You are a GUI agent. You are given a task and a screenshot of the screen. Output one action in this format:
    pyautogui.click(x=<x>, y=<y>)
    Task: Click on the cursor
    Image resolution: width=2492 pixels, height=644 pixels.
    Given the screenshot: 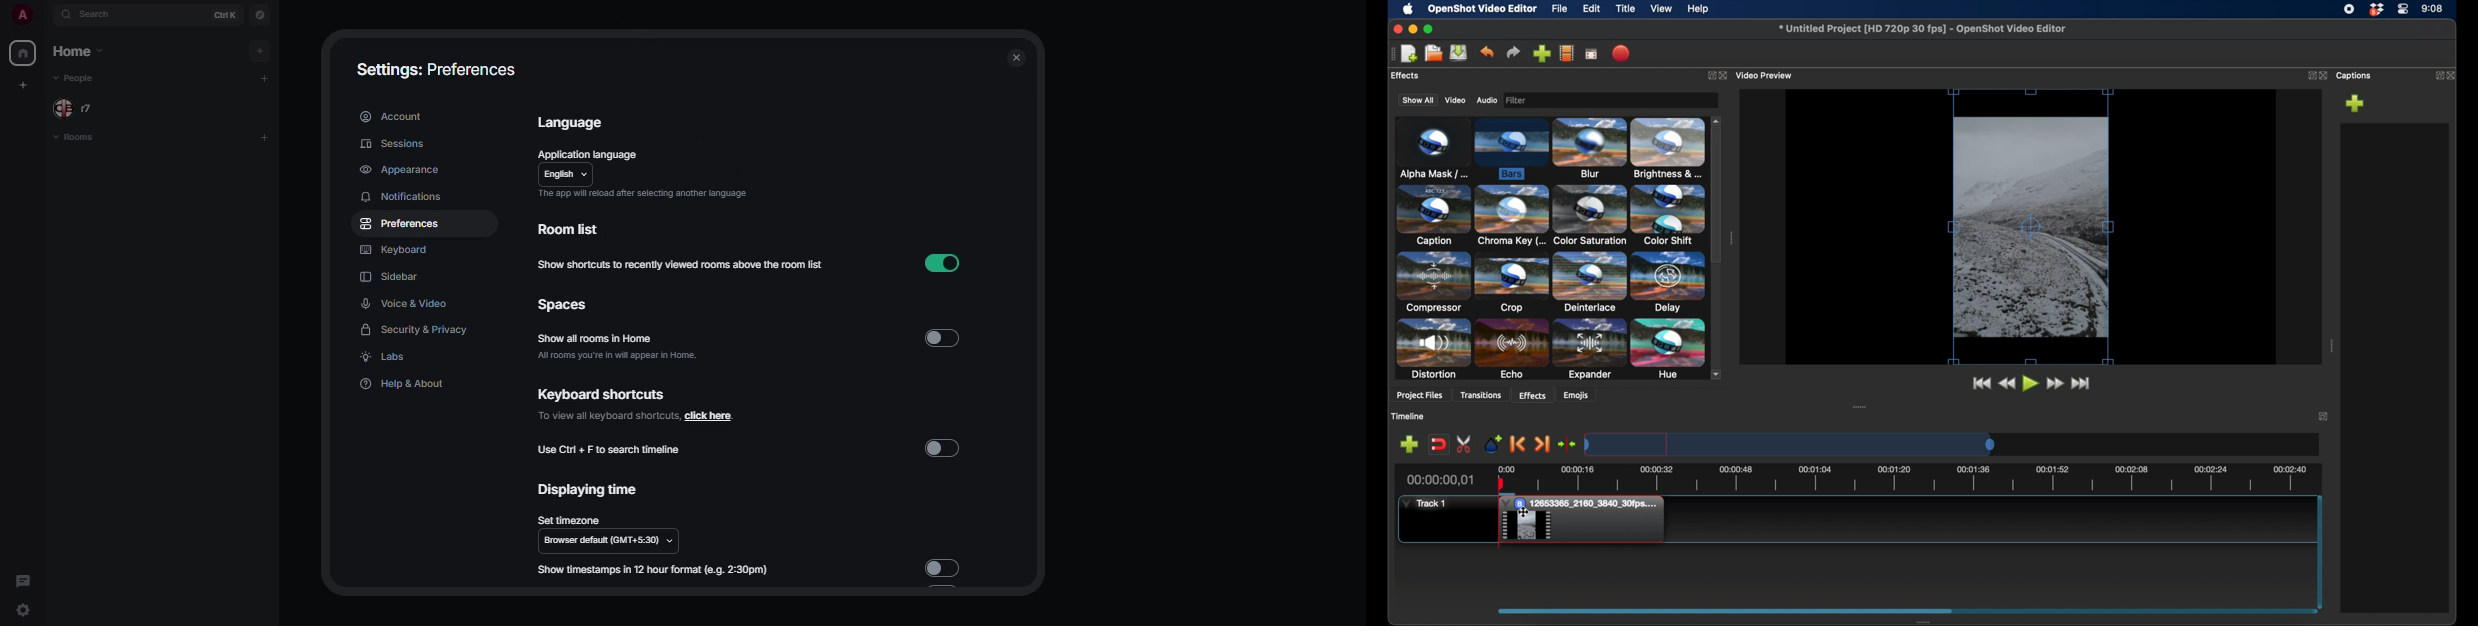 What is the action you would take?
    pyautogui.click(x=1528, y=512)
    